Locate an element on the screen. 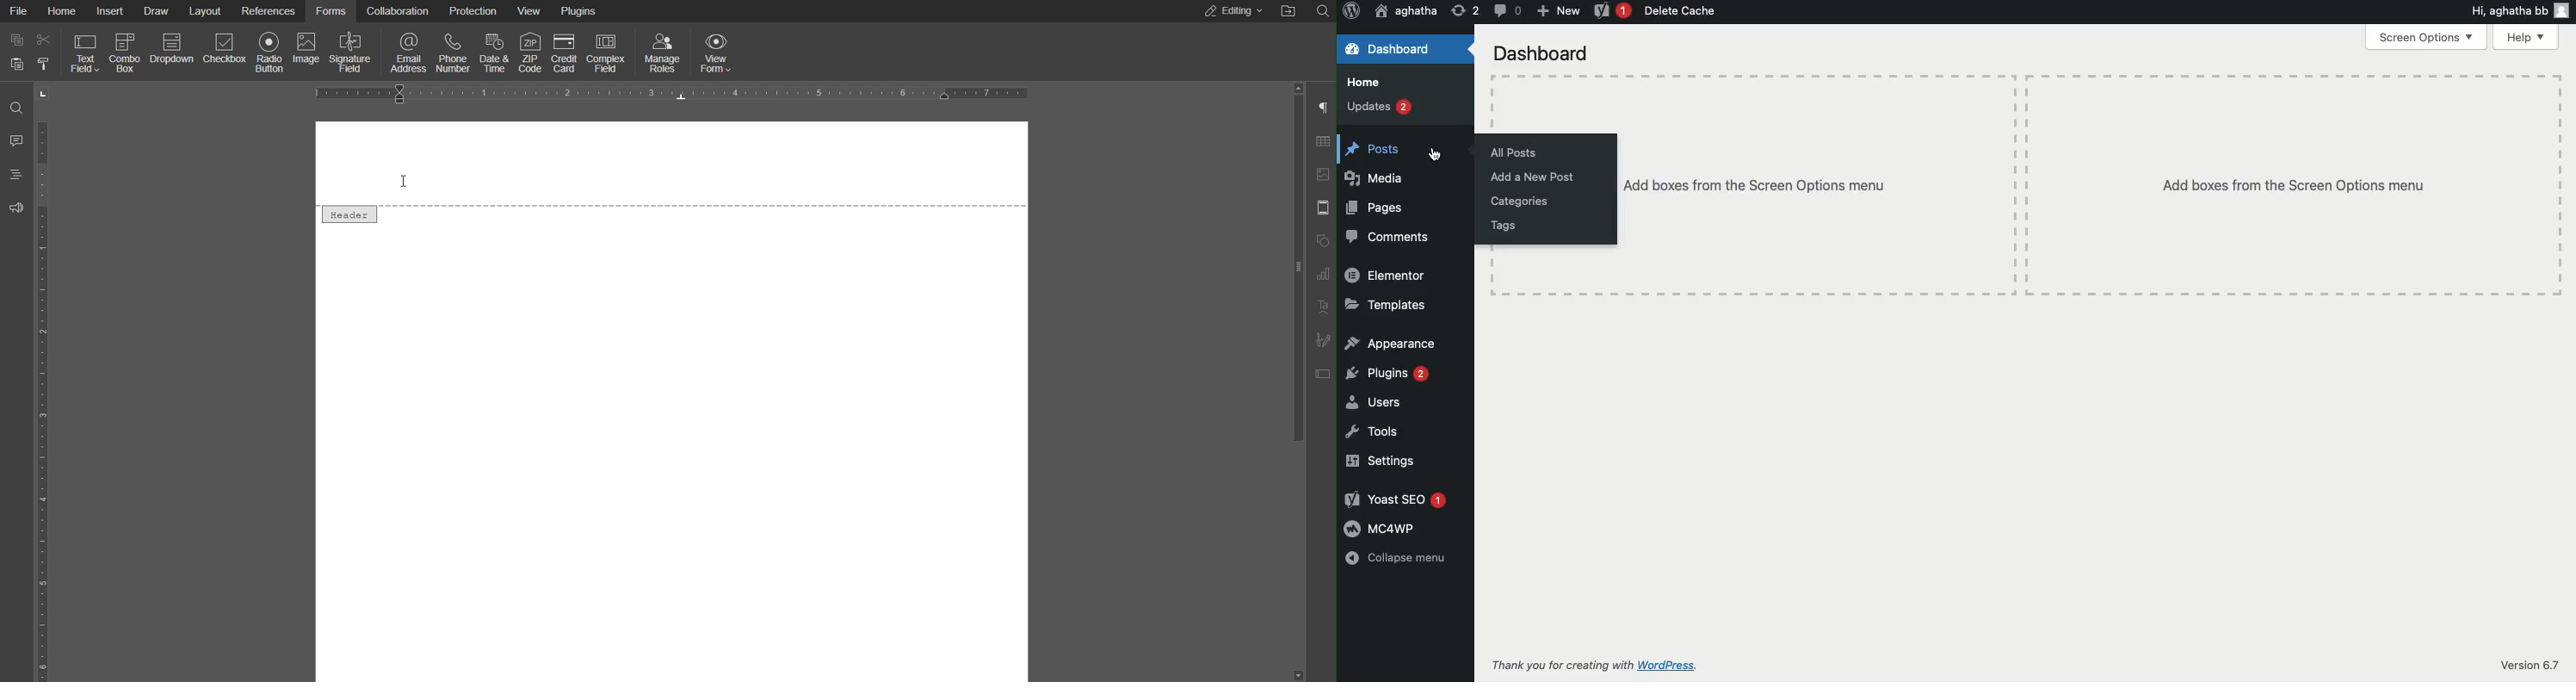  Image is located at coordinates (309, 52).